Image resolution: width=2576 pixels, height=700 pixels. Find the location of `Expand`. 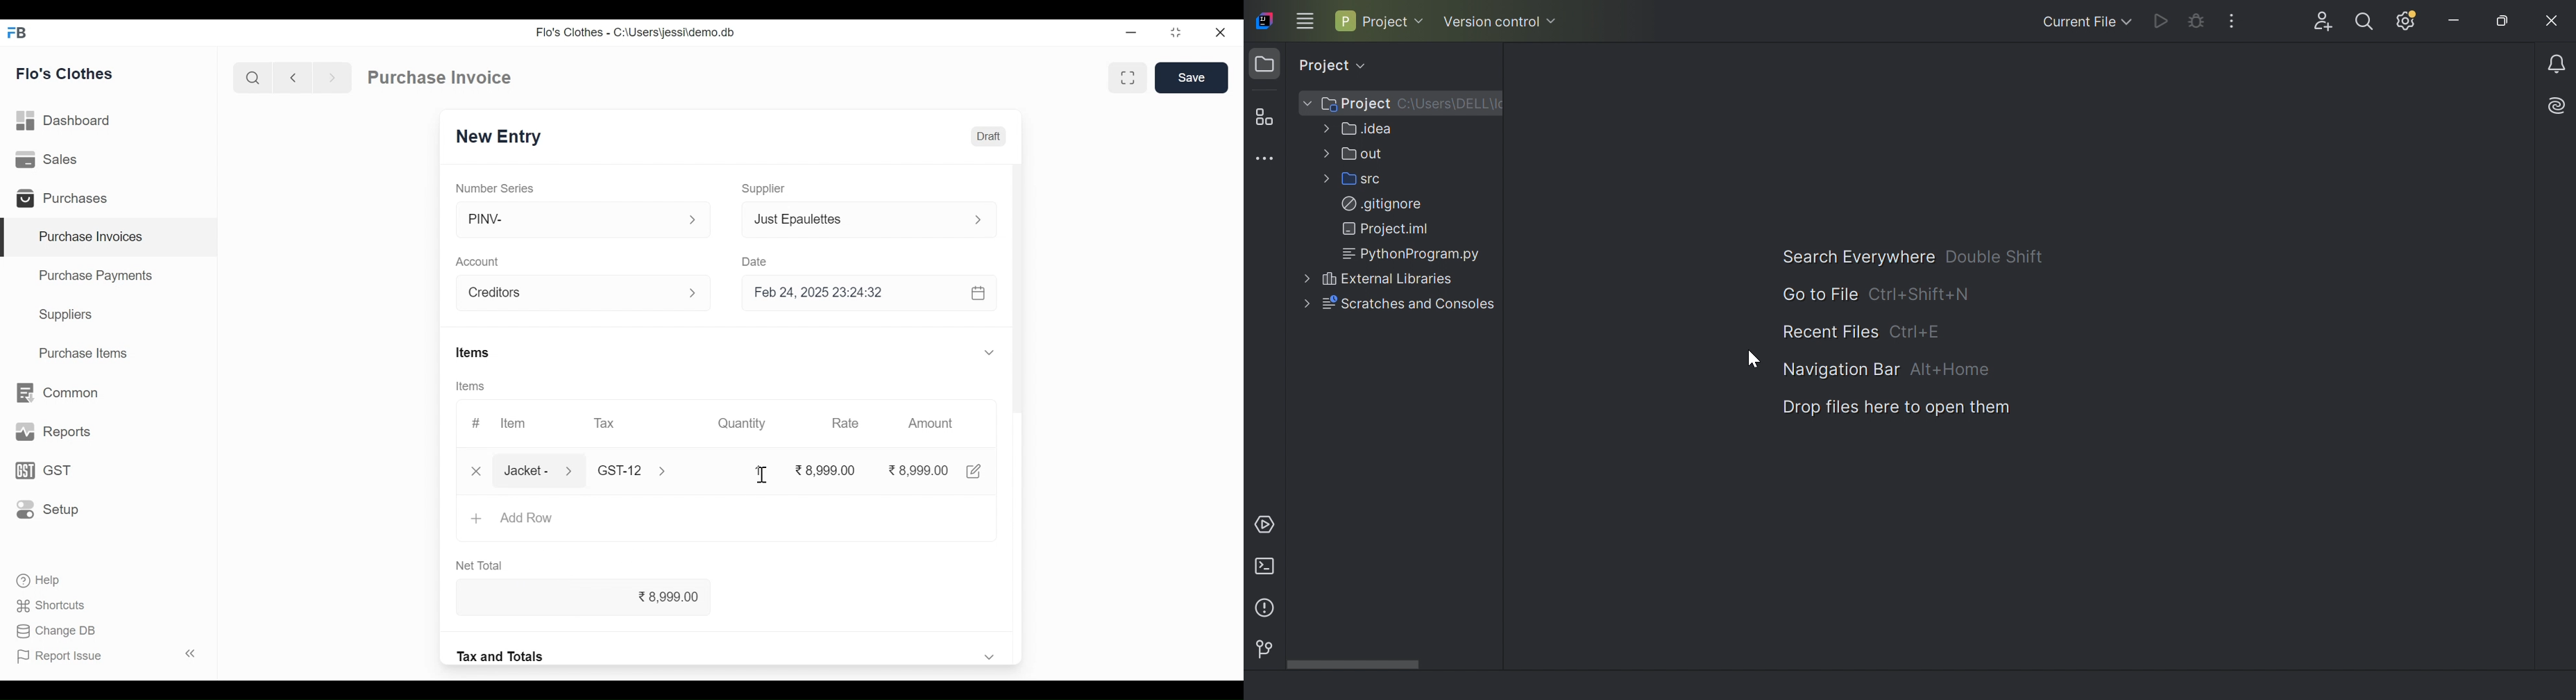

Expand is located at coordinates (573, 471).